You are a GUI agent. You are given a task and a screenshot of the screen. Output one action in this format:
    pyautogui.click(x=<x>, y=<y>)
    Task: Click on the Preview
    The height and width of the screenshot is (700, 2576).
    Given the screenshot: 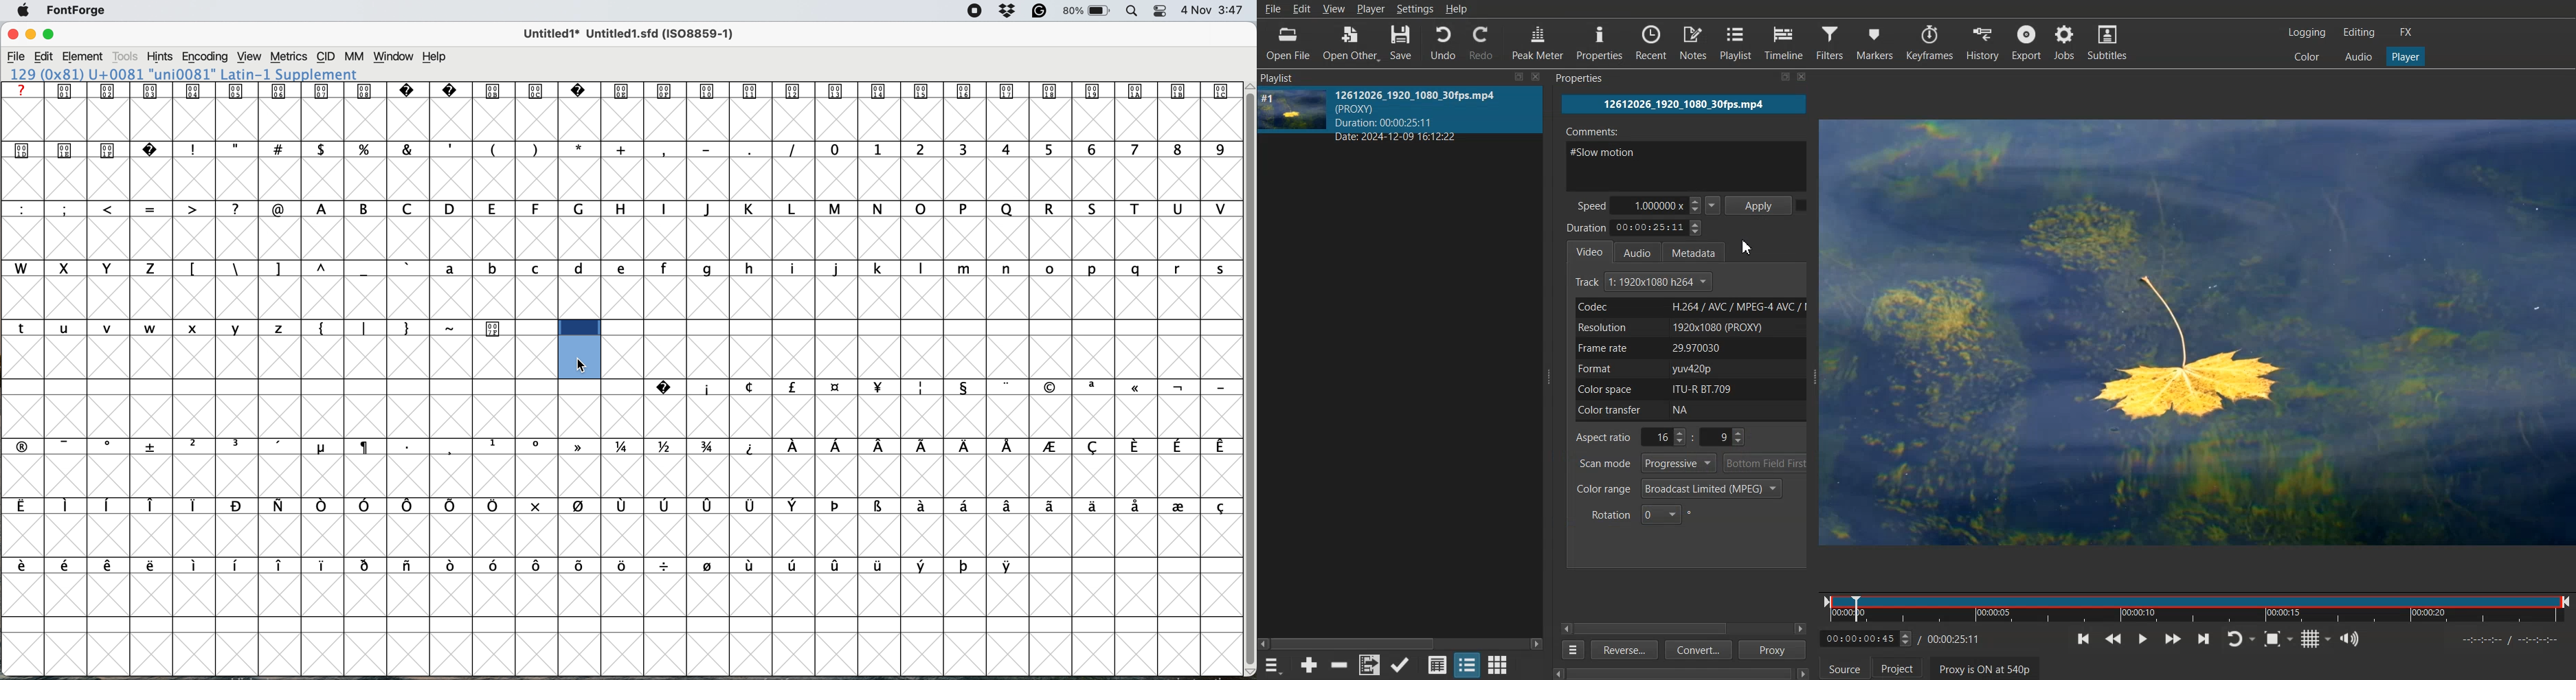 What is the action you would take?
    pyautogui.click(x=2200, y=333)
    